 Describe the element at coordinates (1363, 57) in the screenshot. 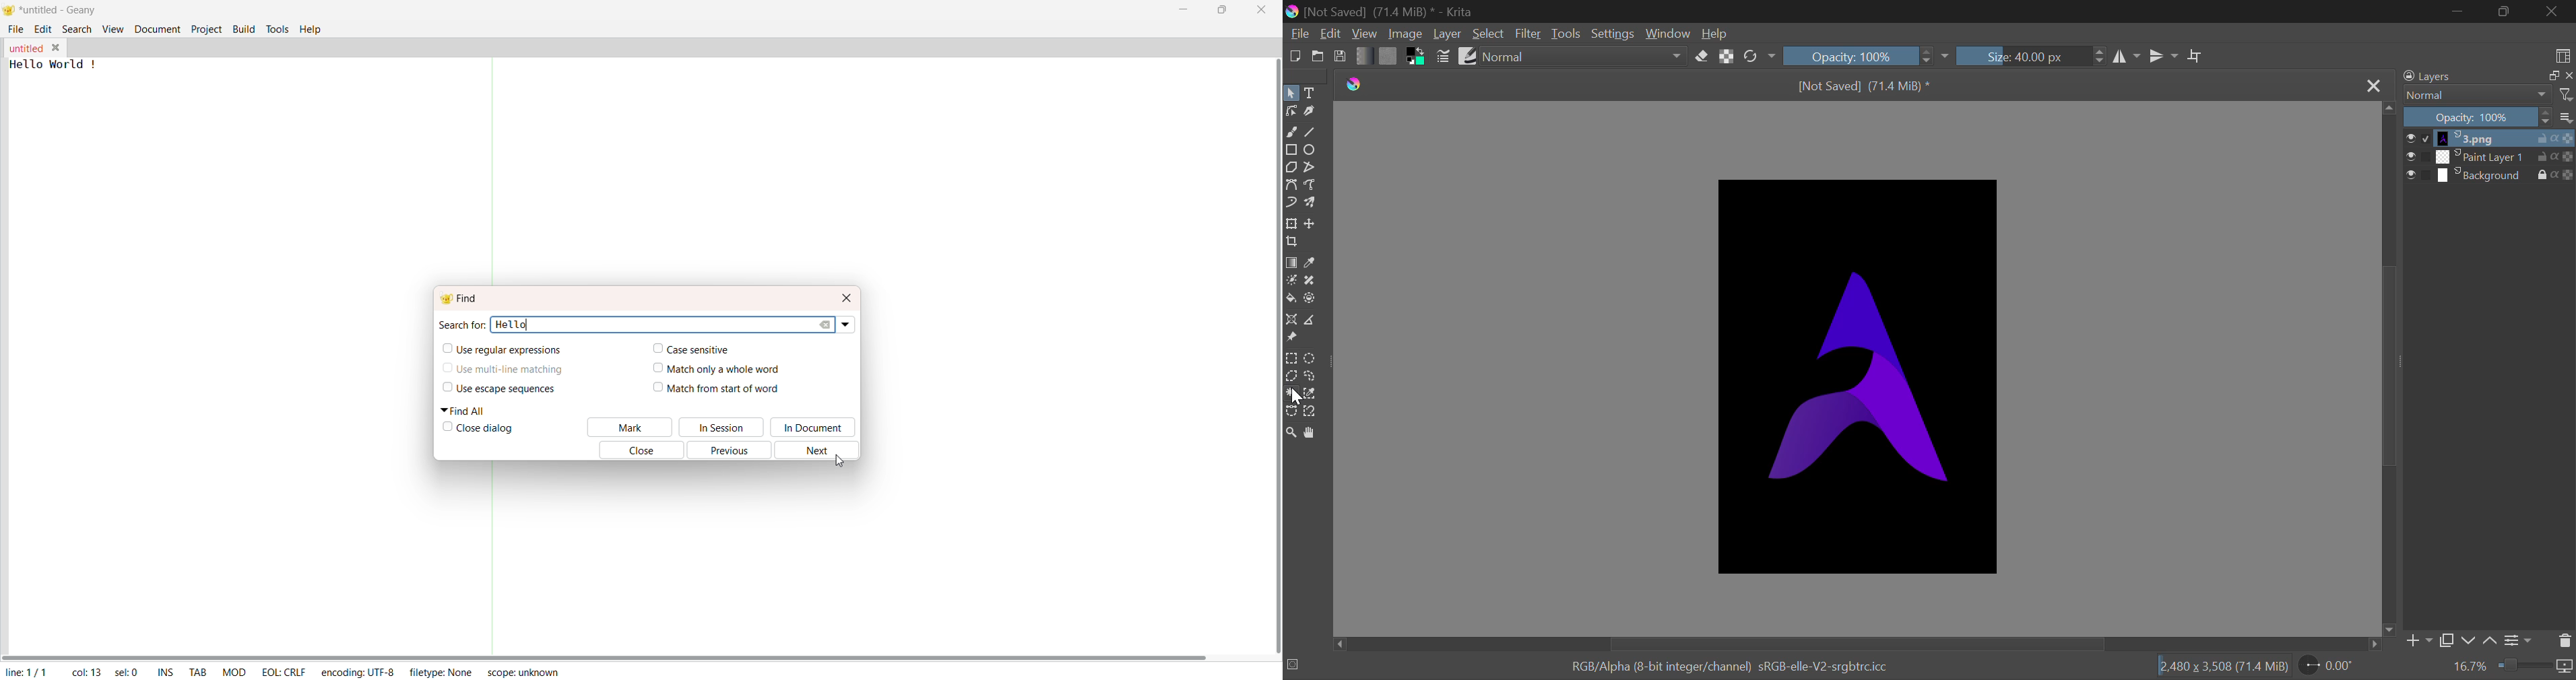

I see `Gradient` at that location.